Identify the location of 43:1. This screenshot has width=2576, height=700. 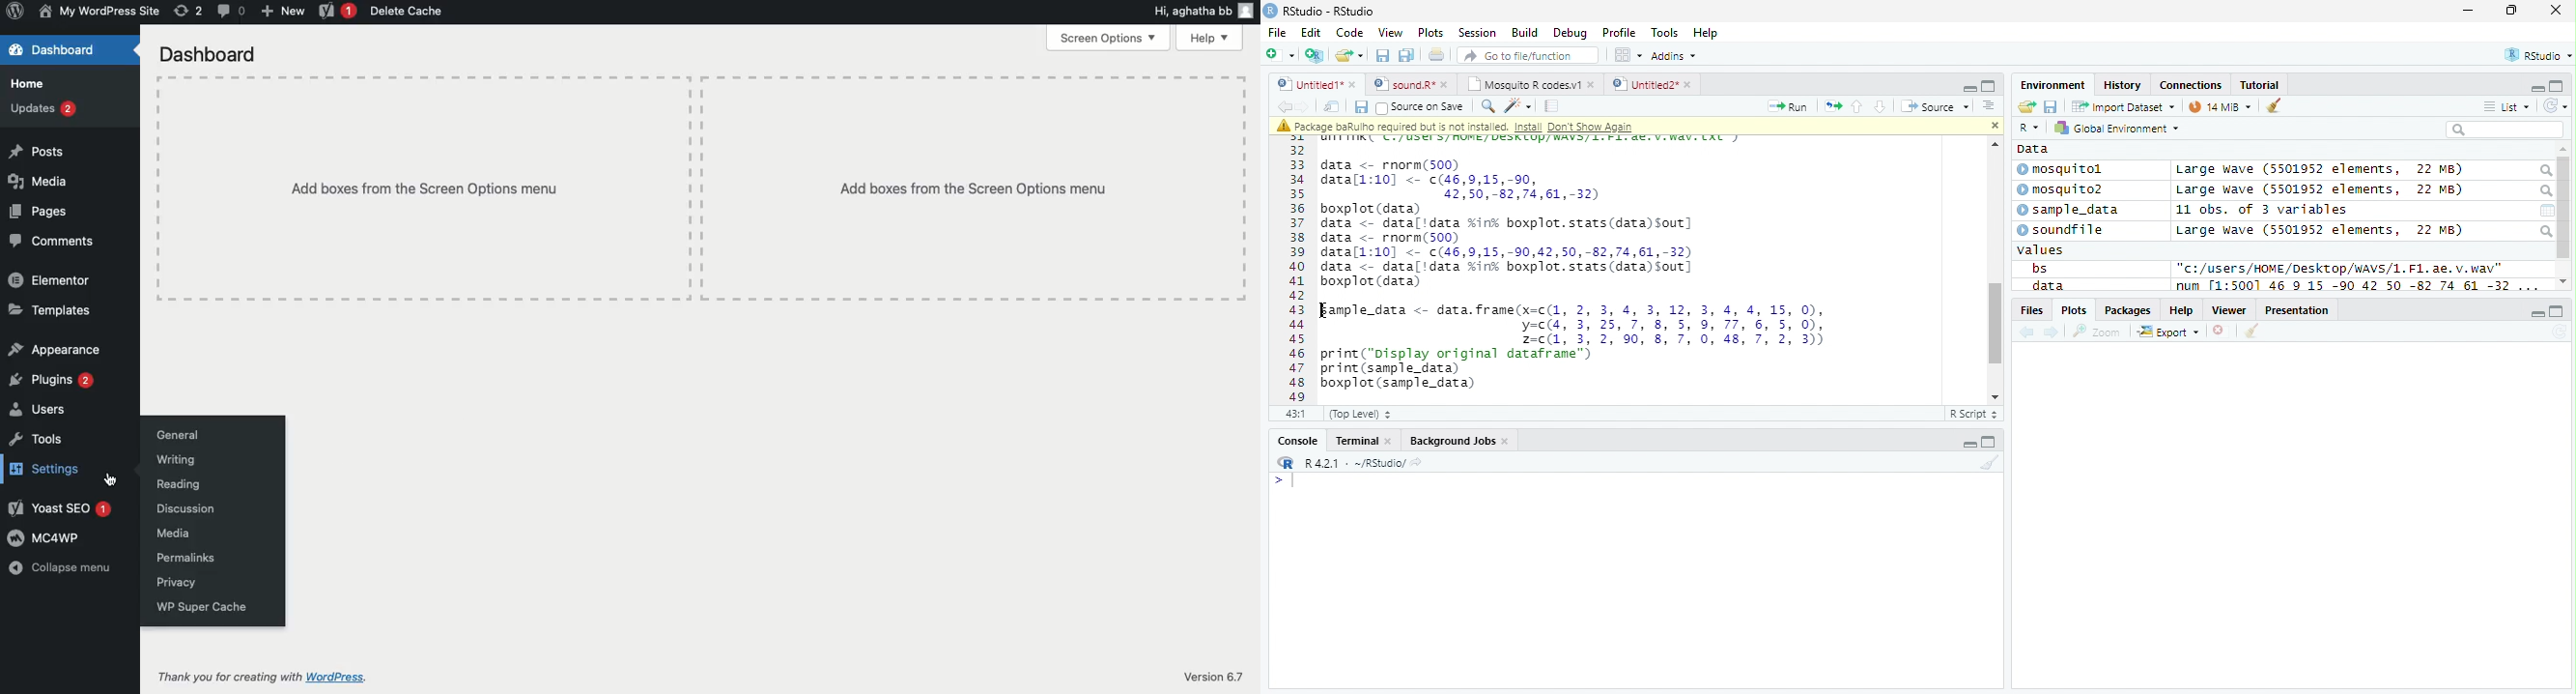
(1295, 413).